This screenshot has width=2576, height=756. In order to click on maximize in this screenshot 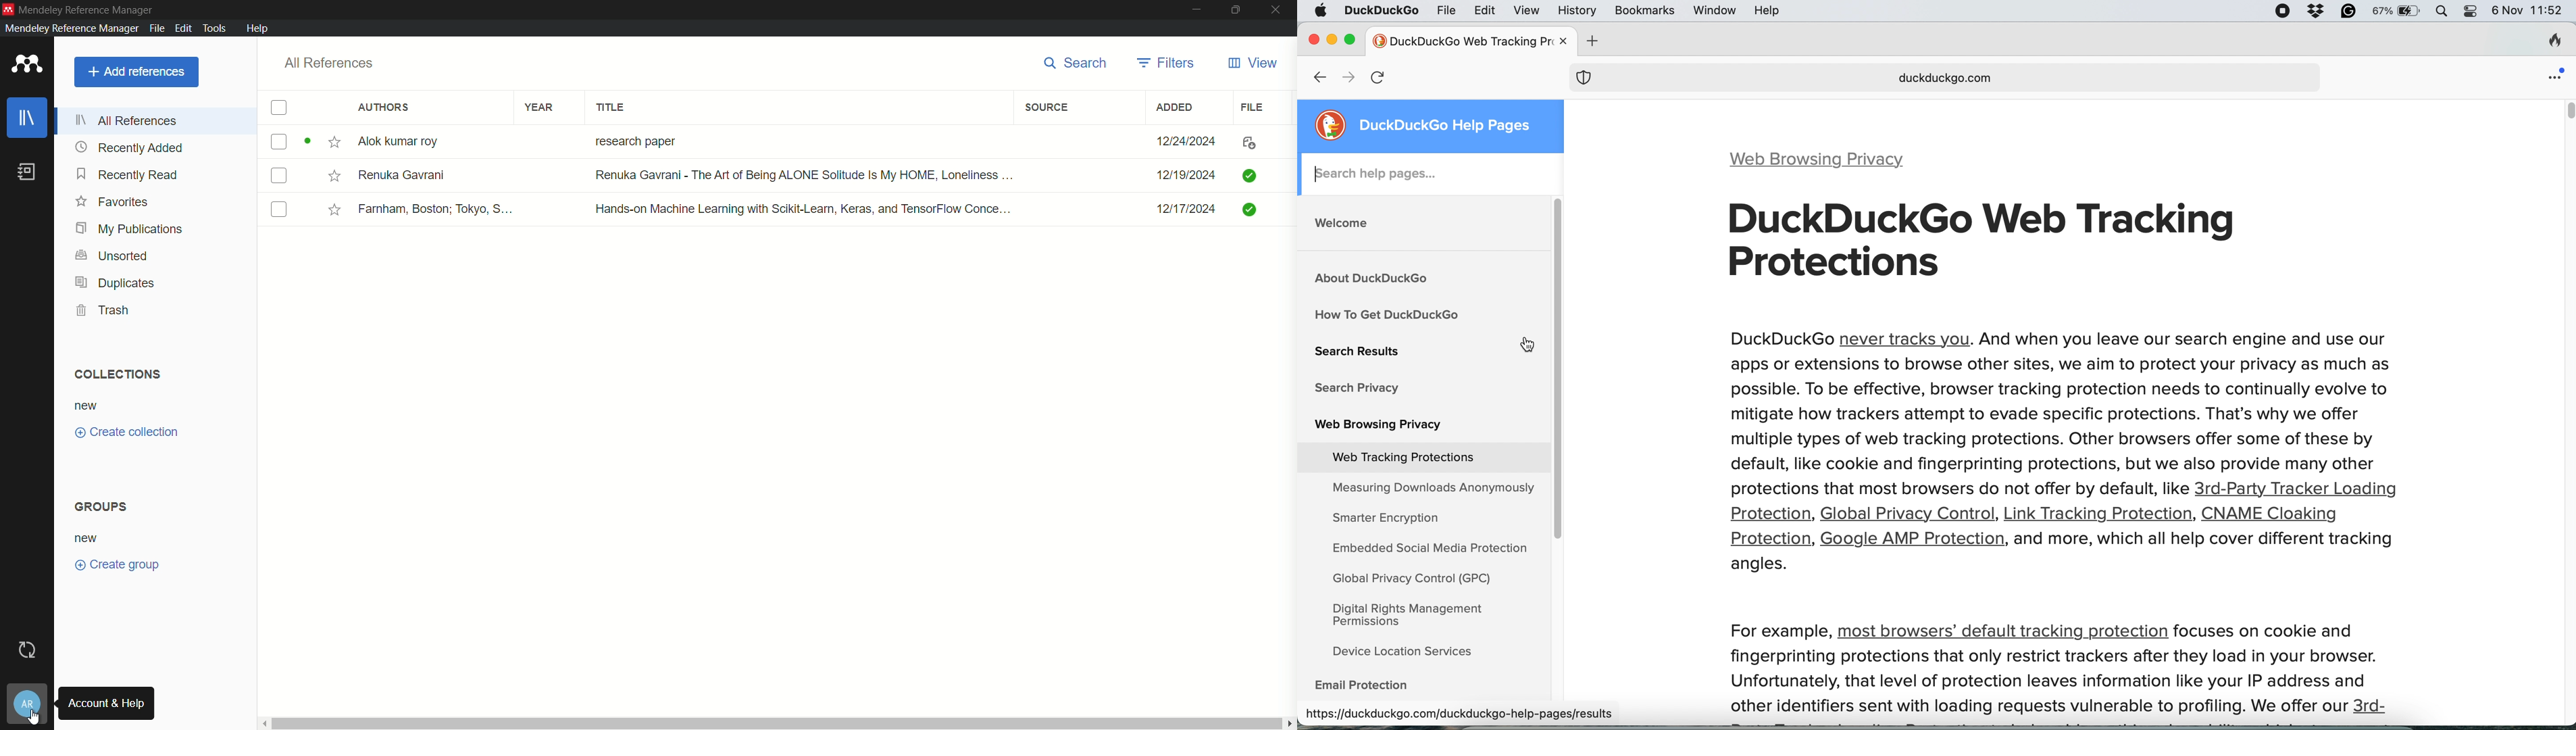, I will do `click(1238, 10)`.